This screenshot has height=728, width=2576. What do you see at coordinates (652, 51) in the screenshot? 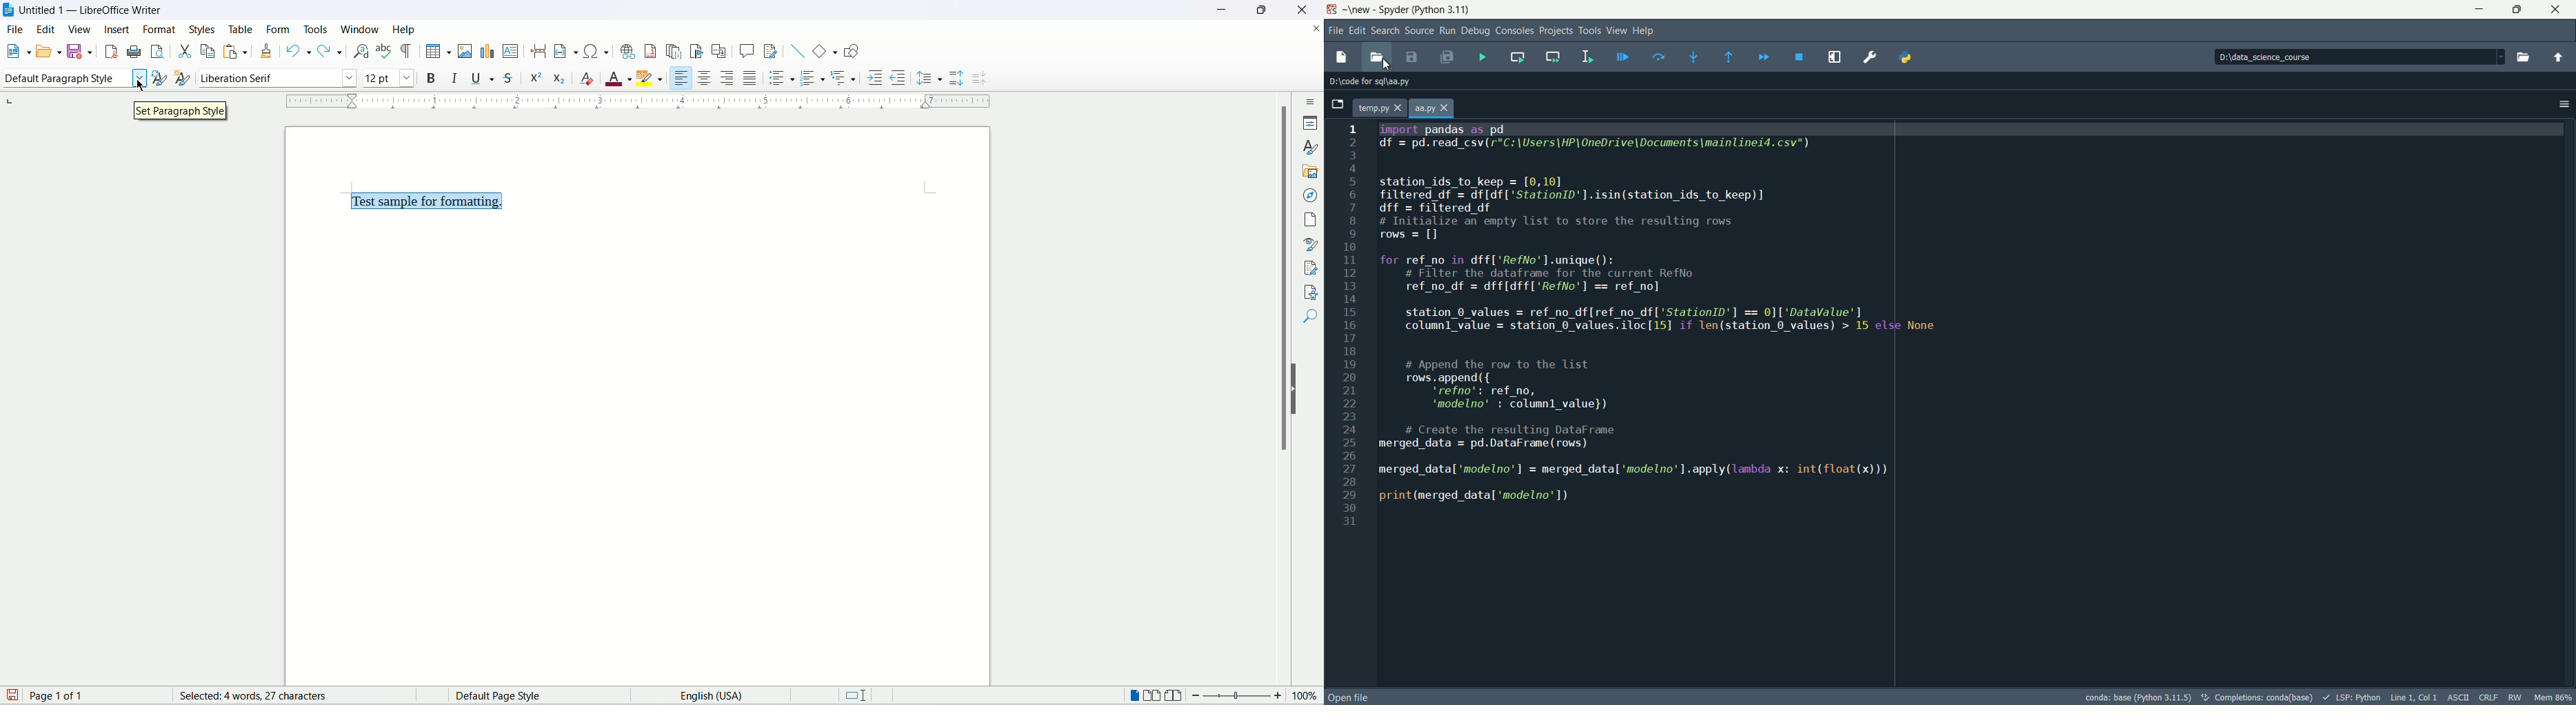
I see `insert footnote` at bounding box center [652, 51].